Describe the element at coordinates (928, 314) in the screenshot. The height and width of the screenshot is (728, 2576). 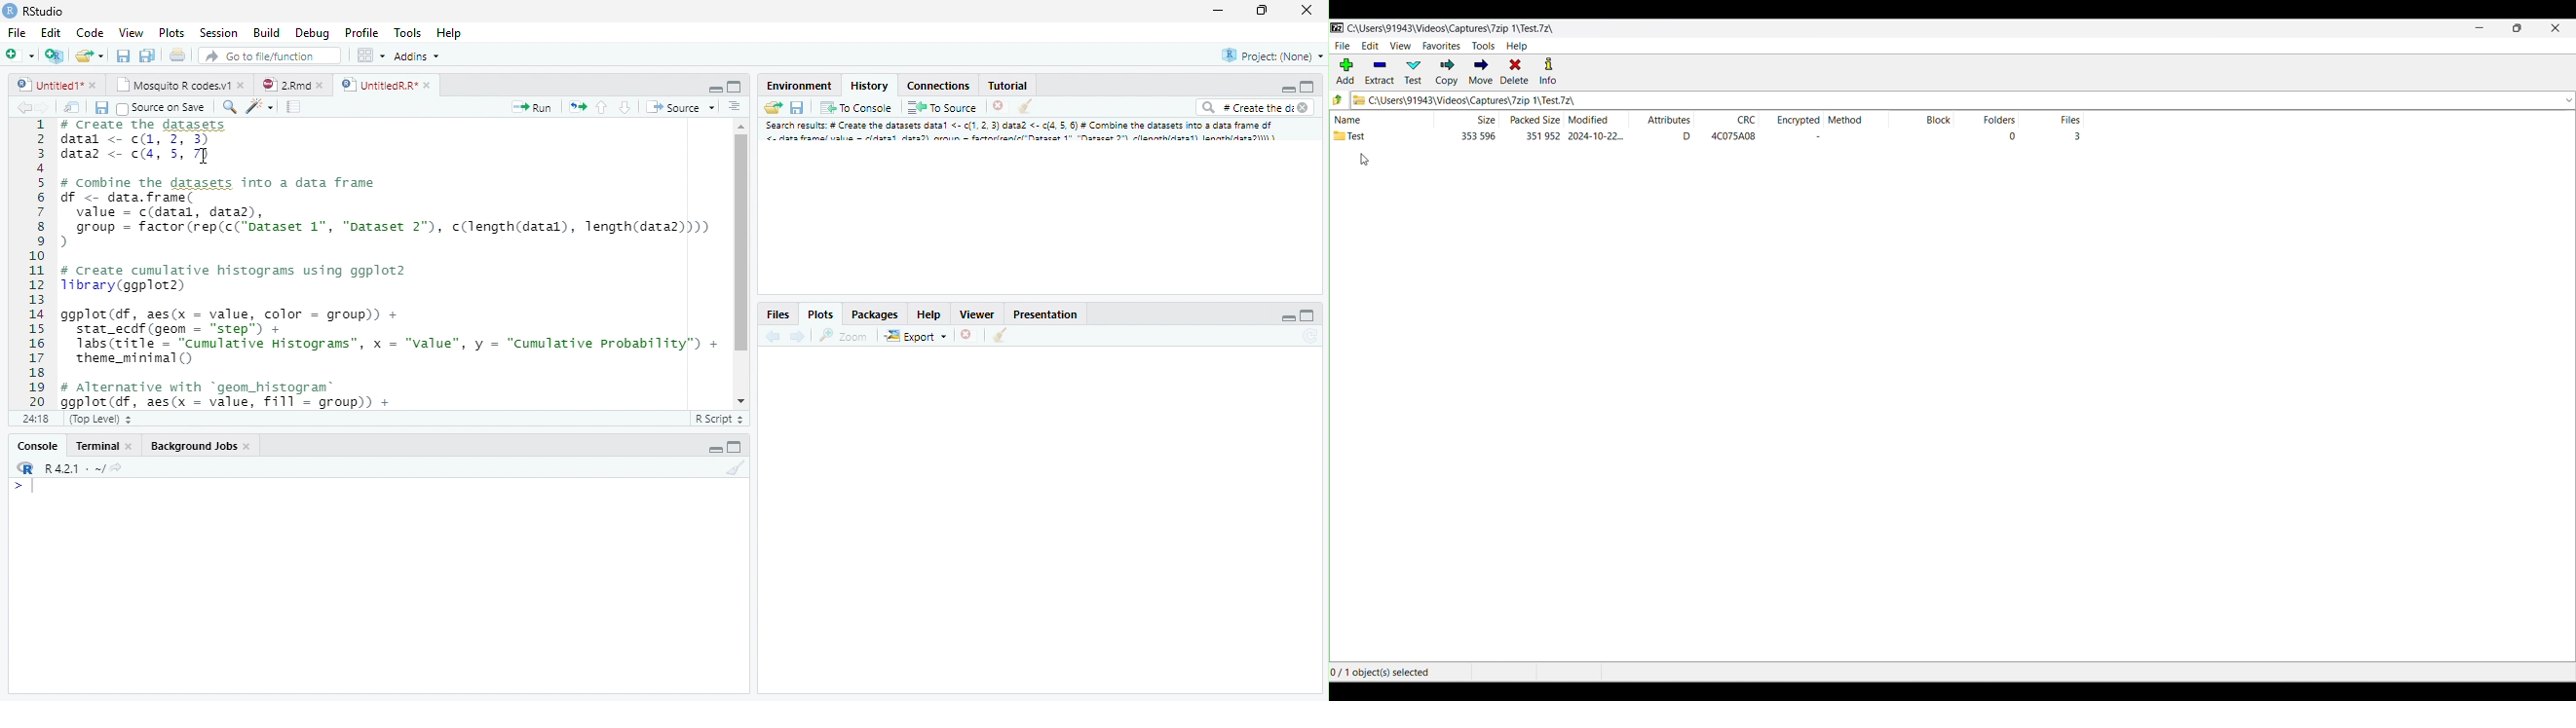
I see `Help` at that location.